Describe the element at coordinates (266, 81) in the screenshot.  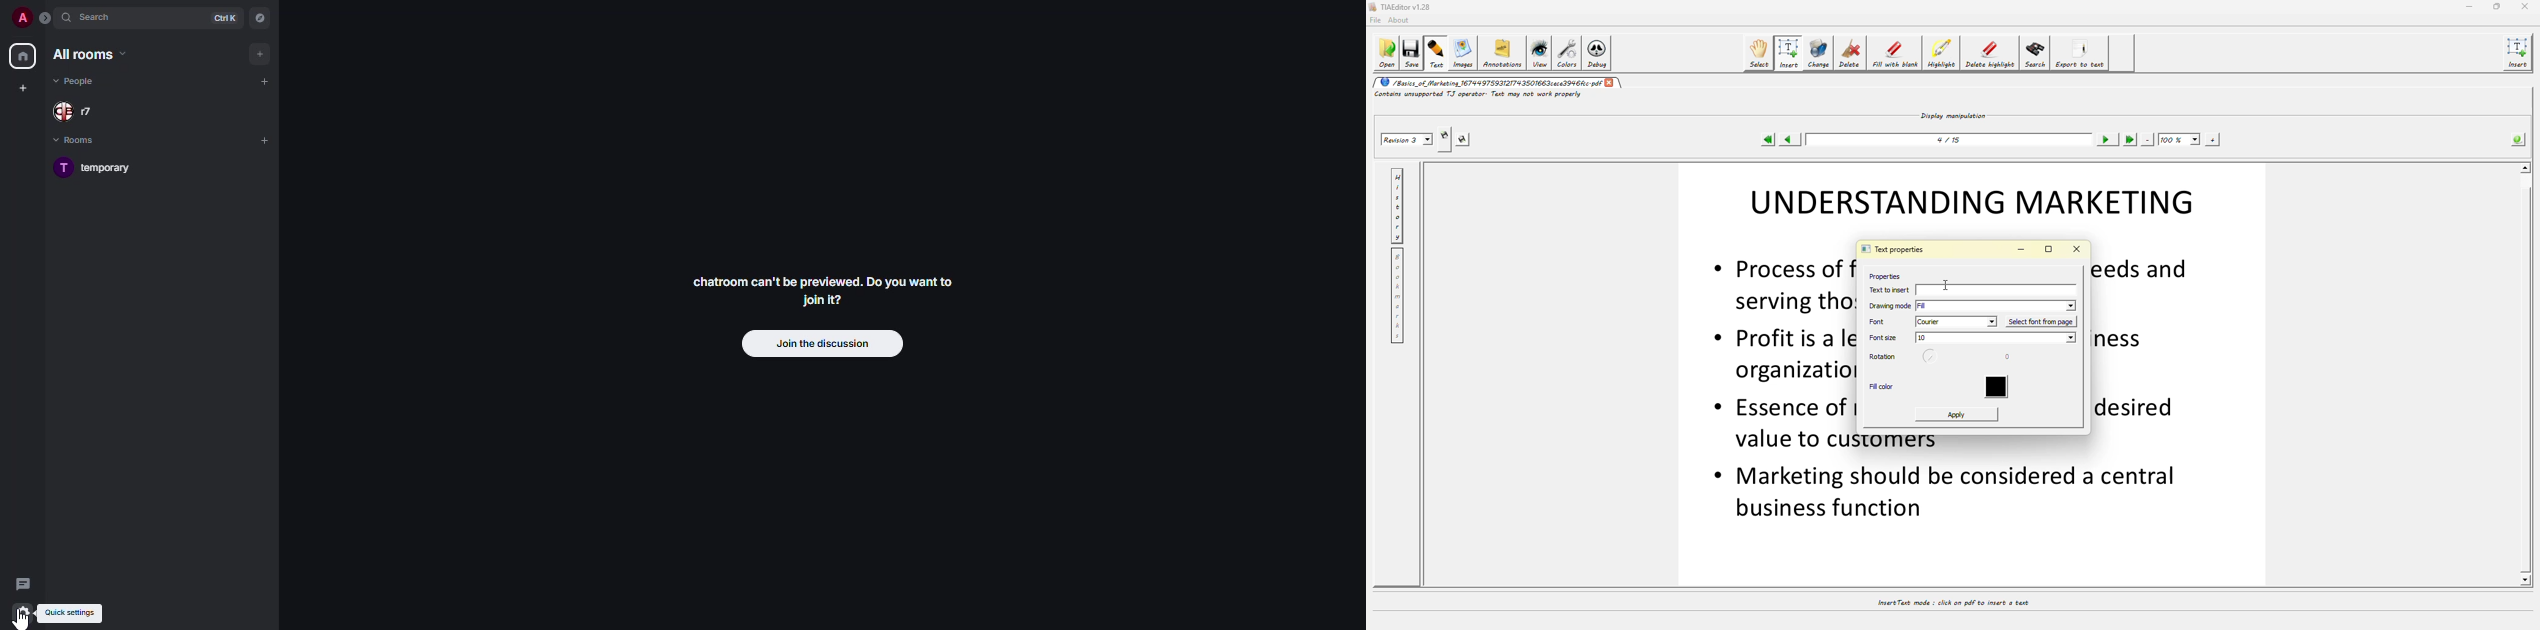
I see `add` at that location.